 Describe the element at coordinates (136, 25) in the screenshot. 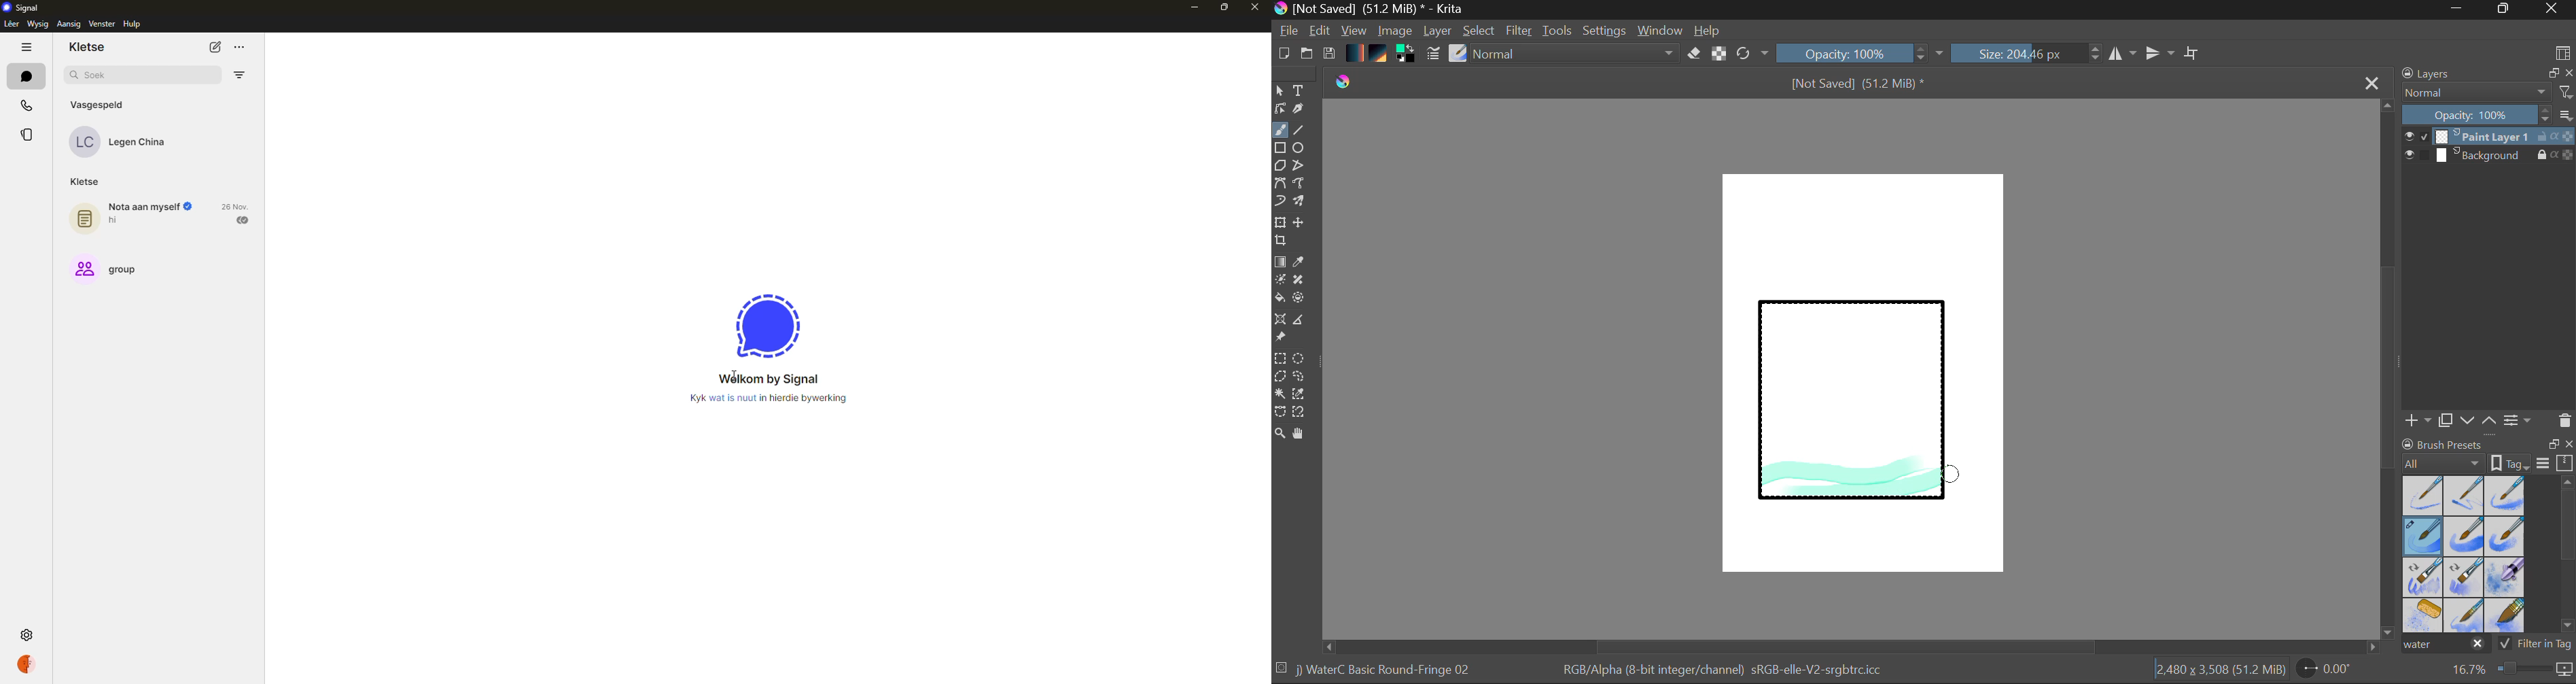

I see `hulp` at that location.